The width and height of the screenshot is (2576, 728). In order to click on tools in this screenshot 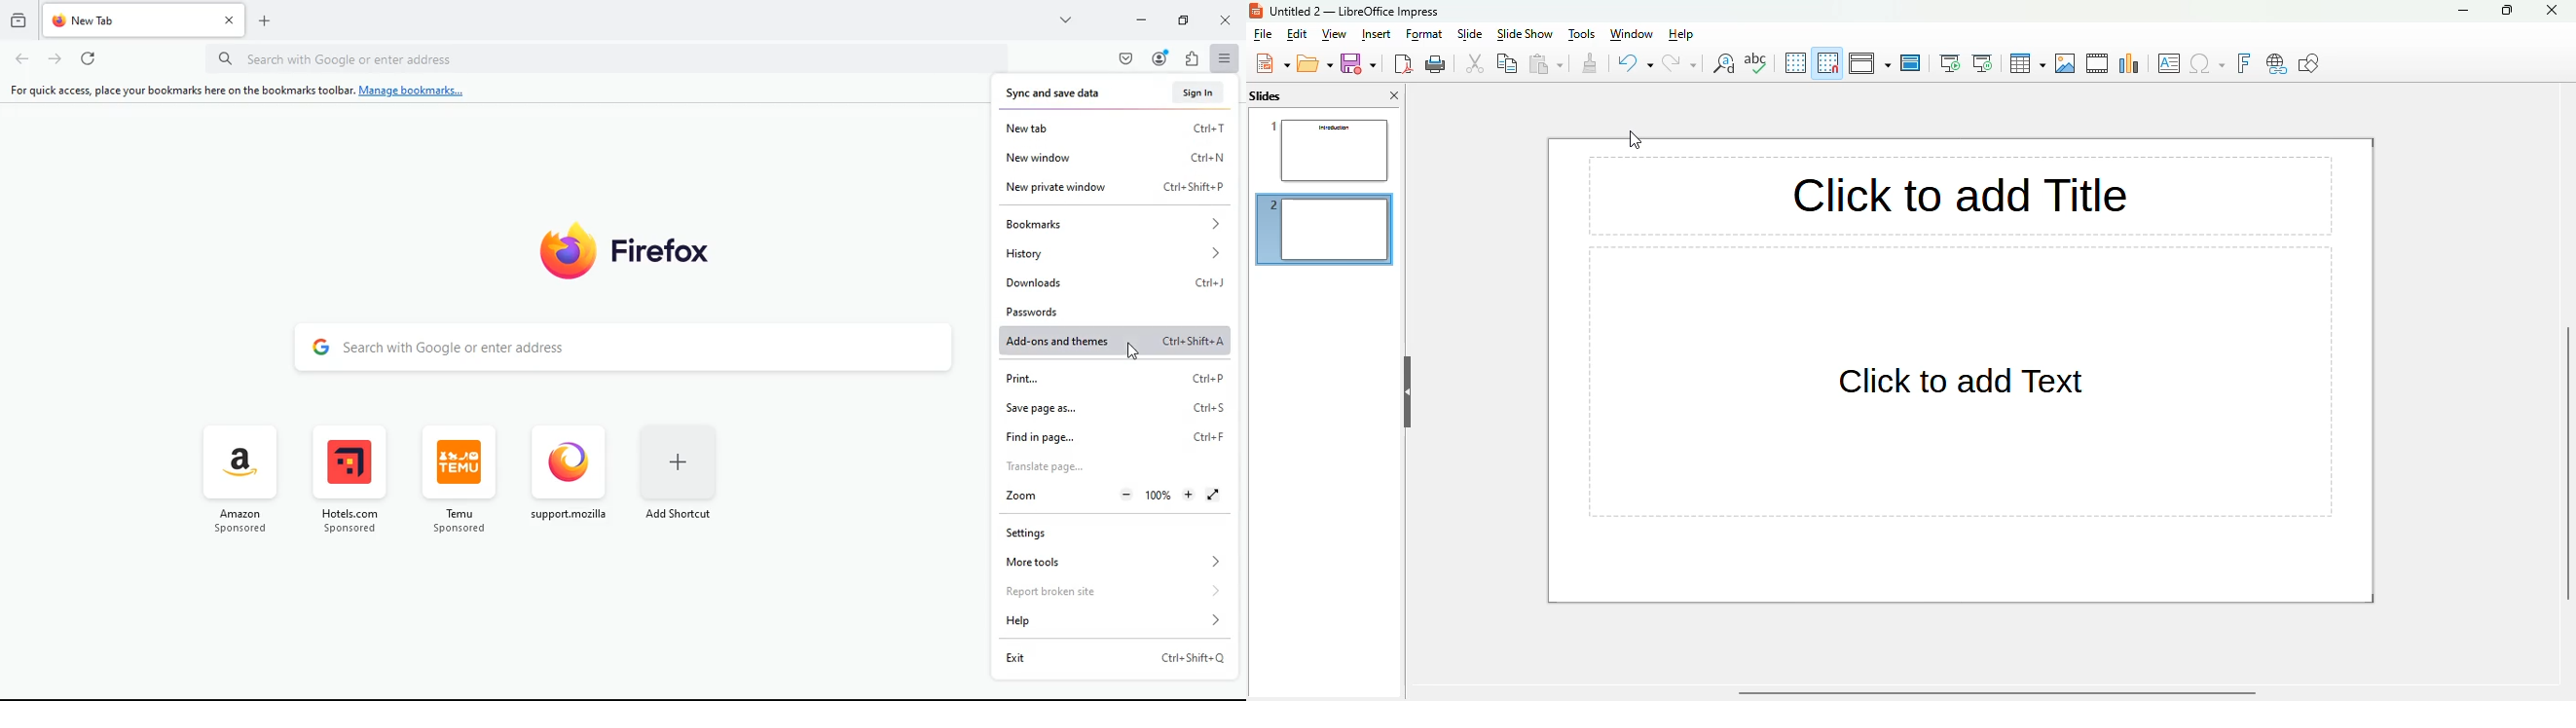, I will do `click(1580, 34)`.